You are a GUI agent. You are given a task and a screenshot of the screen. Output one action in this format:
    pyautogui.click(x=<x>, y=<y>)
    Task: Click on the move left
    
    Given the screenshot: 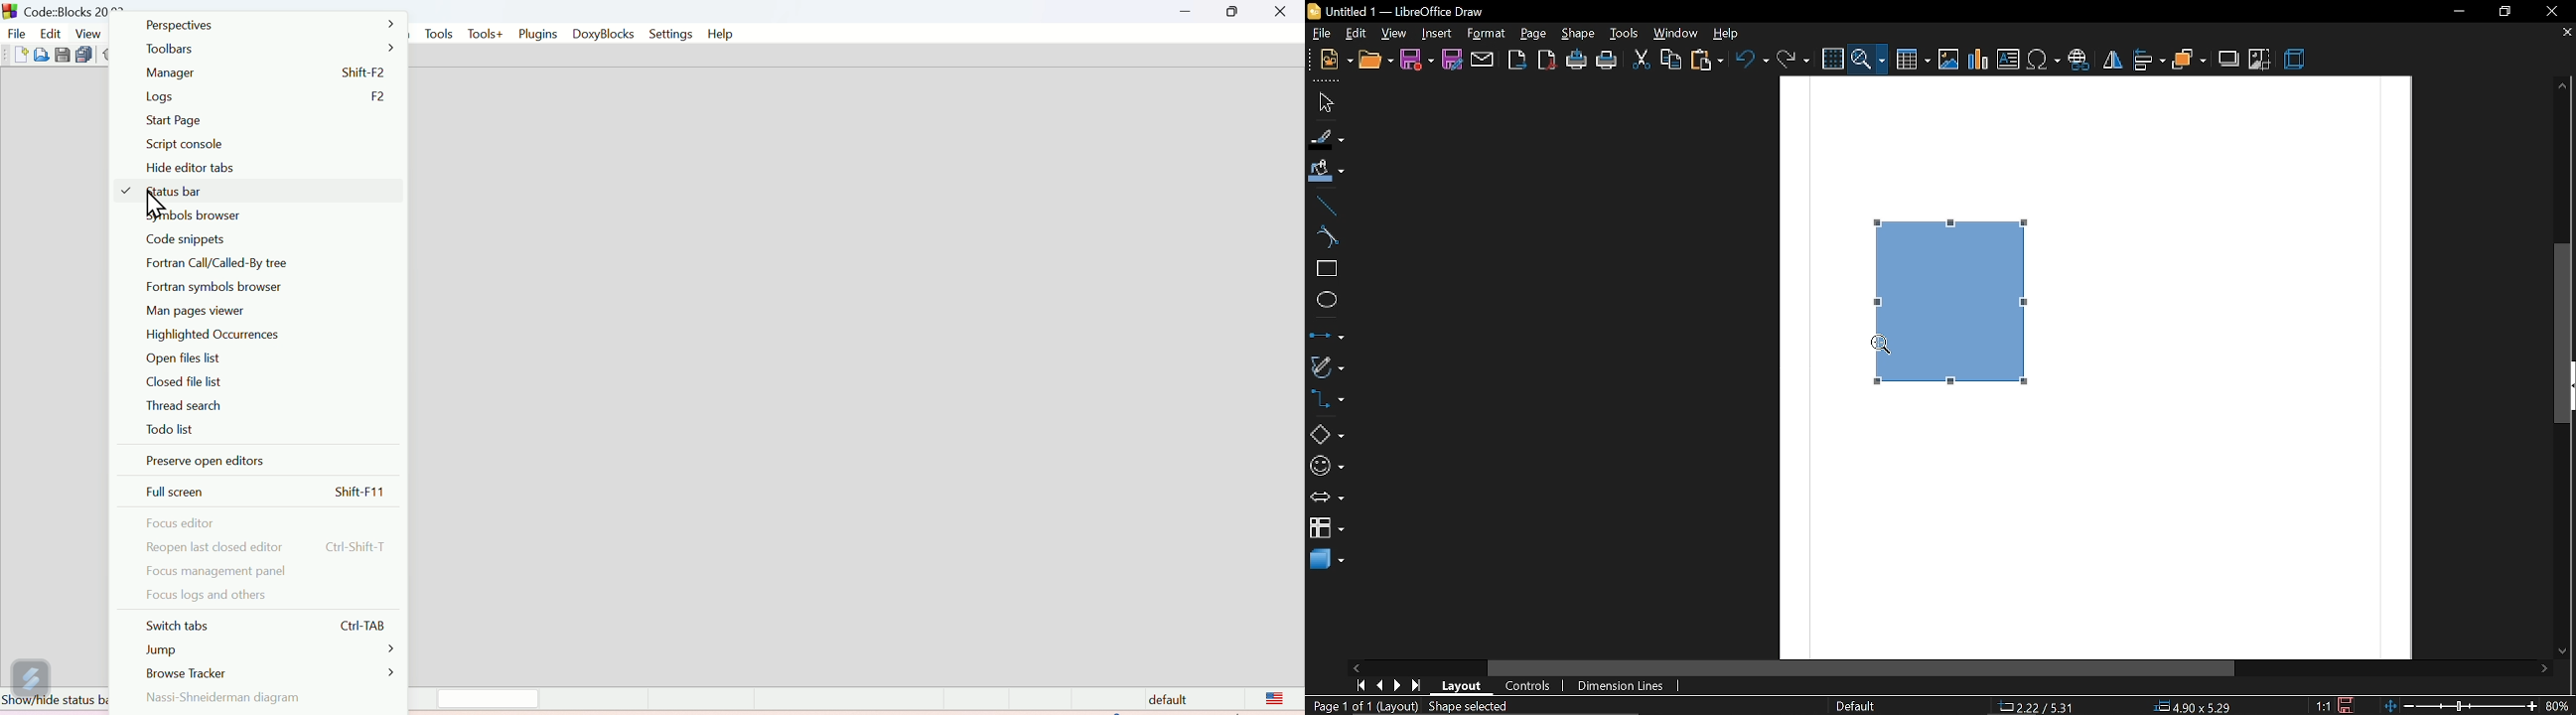 What is the action you would take?
    pyautogui.click(x=1356, y=667)
    